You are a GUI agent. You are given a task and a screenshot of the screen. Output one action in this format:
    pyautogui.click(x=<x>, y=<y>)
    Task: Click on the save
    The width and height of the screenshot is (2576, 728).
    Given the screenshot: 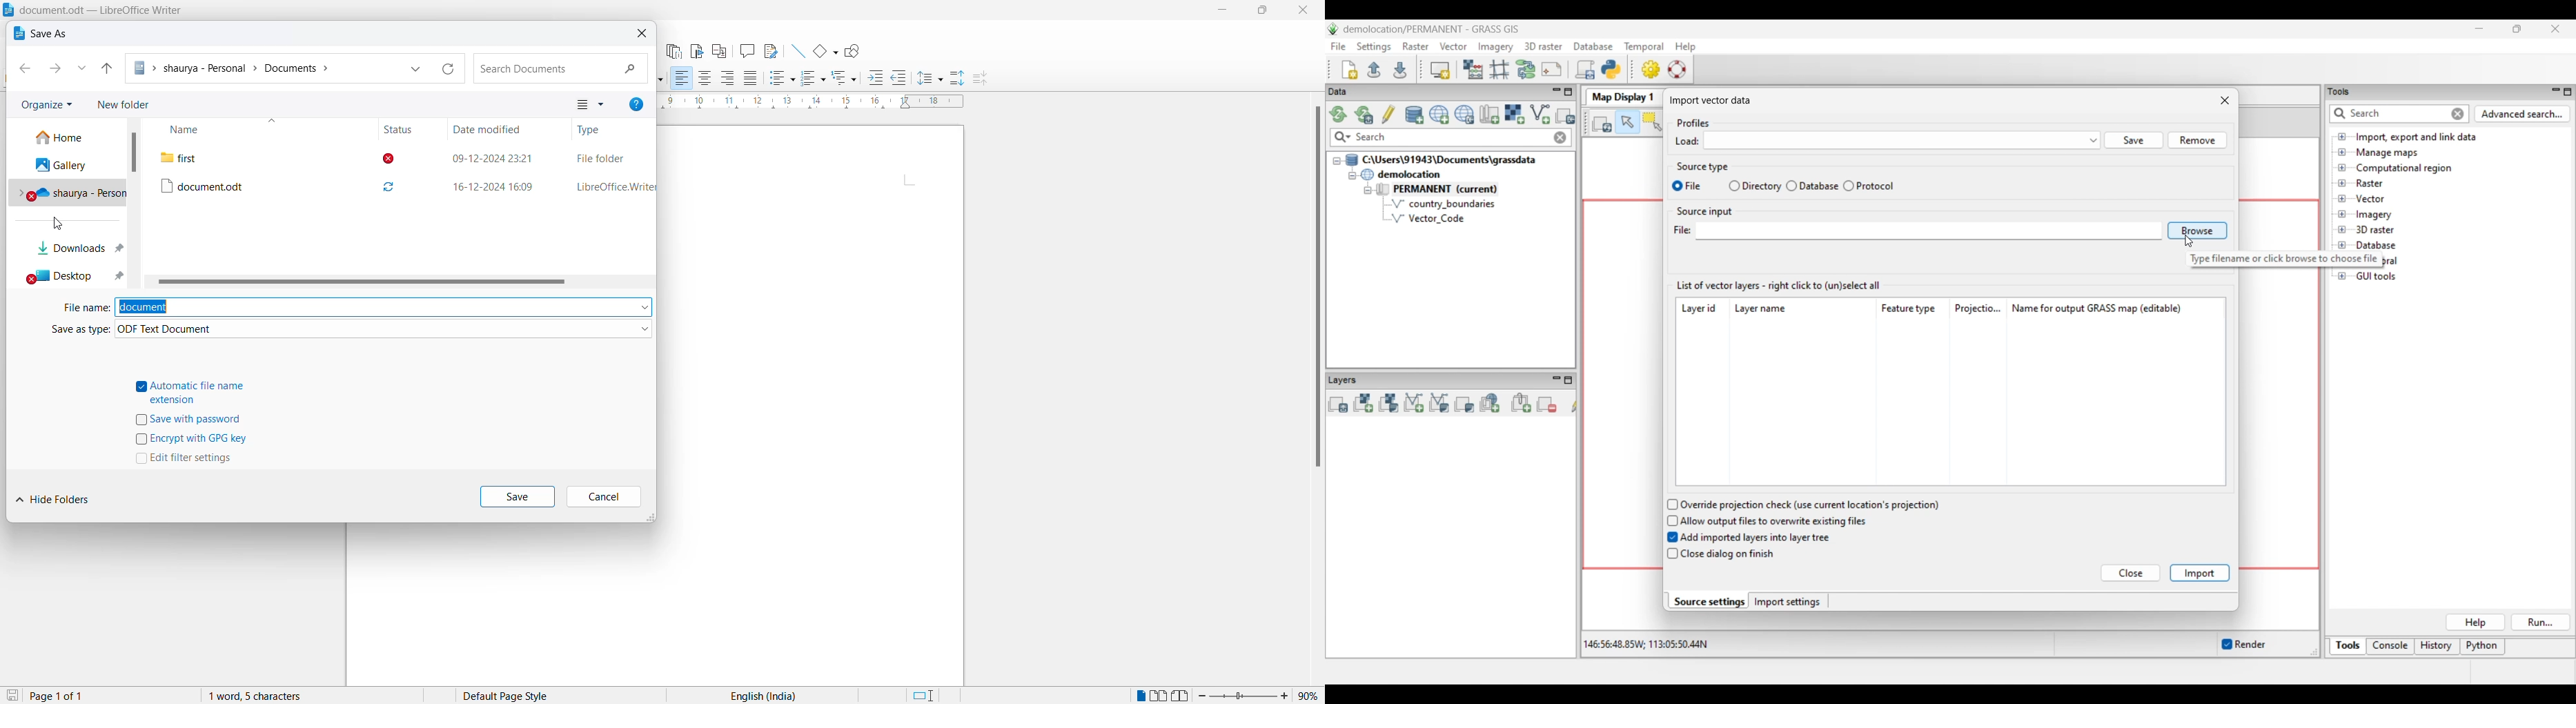 What is the action you would take?
    pyautogui.click(x=11, y=696)
    